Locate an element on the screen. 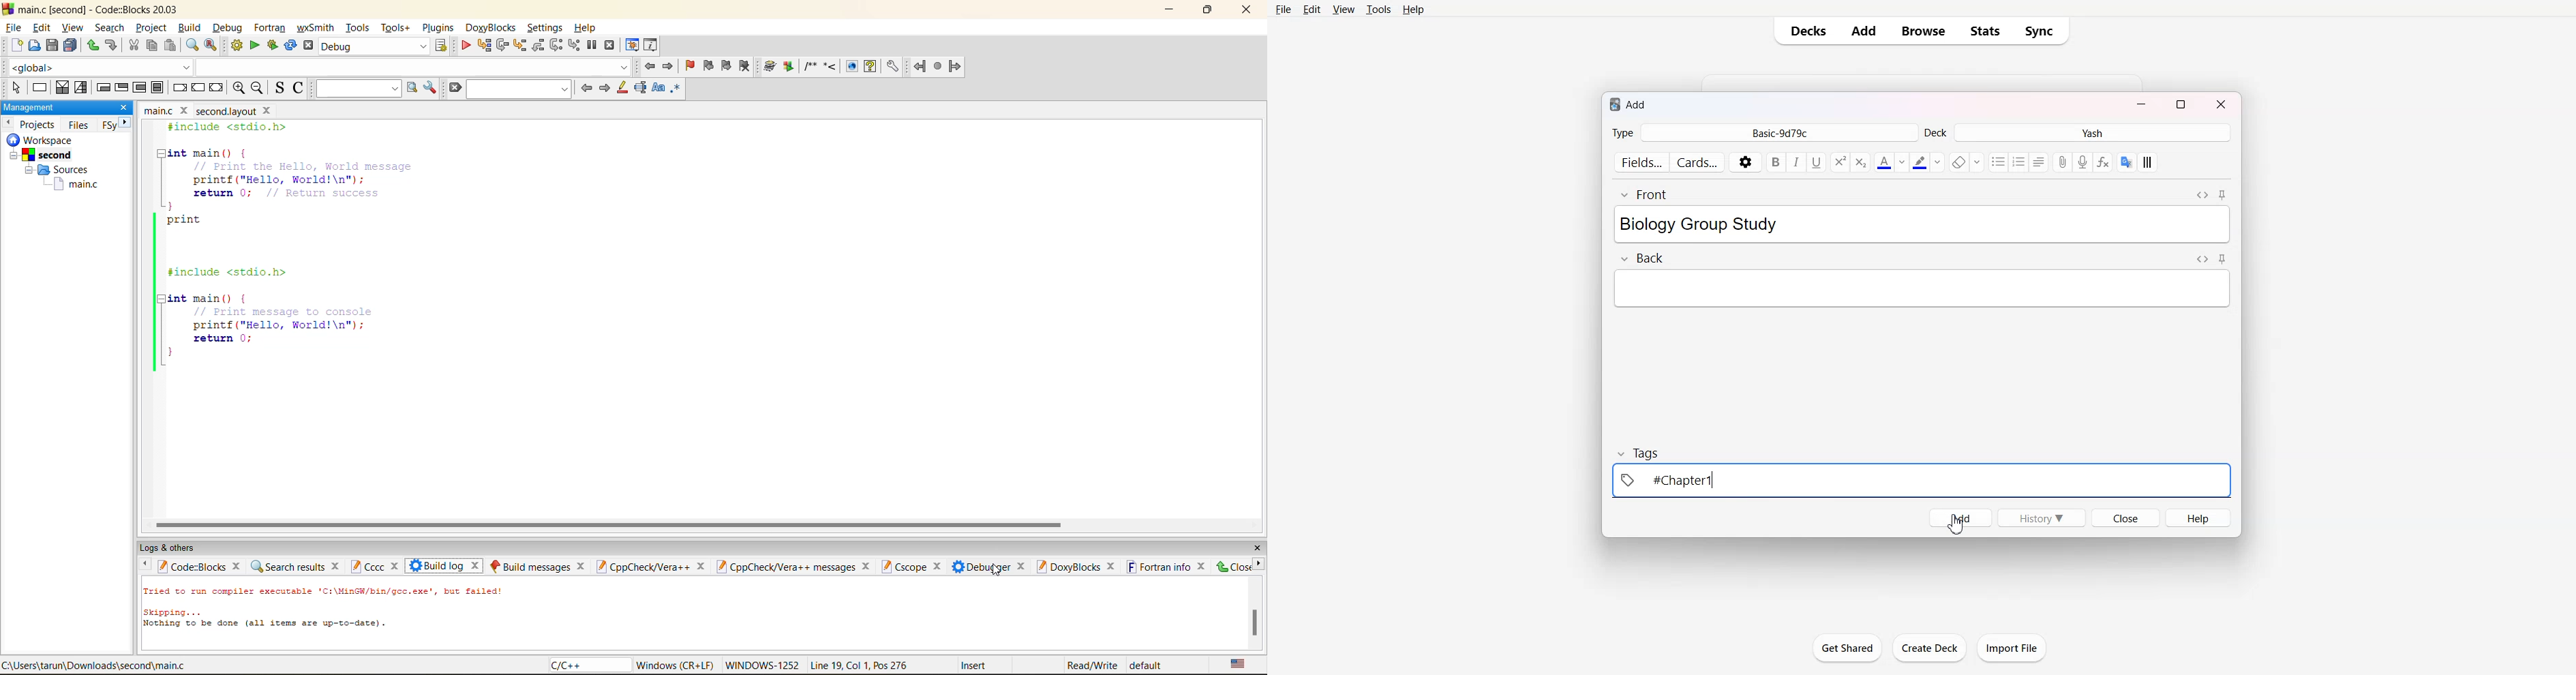 Image resolution: width=2576 pixels, height=700 pixels. debug is located at coordinates (228, 27).